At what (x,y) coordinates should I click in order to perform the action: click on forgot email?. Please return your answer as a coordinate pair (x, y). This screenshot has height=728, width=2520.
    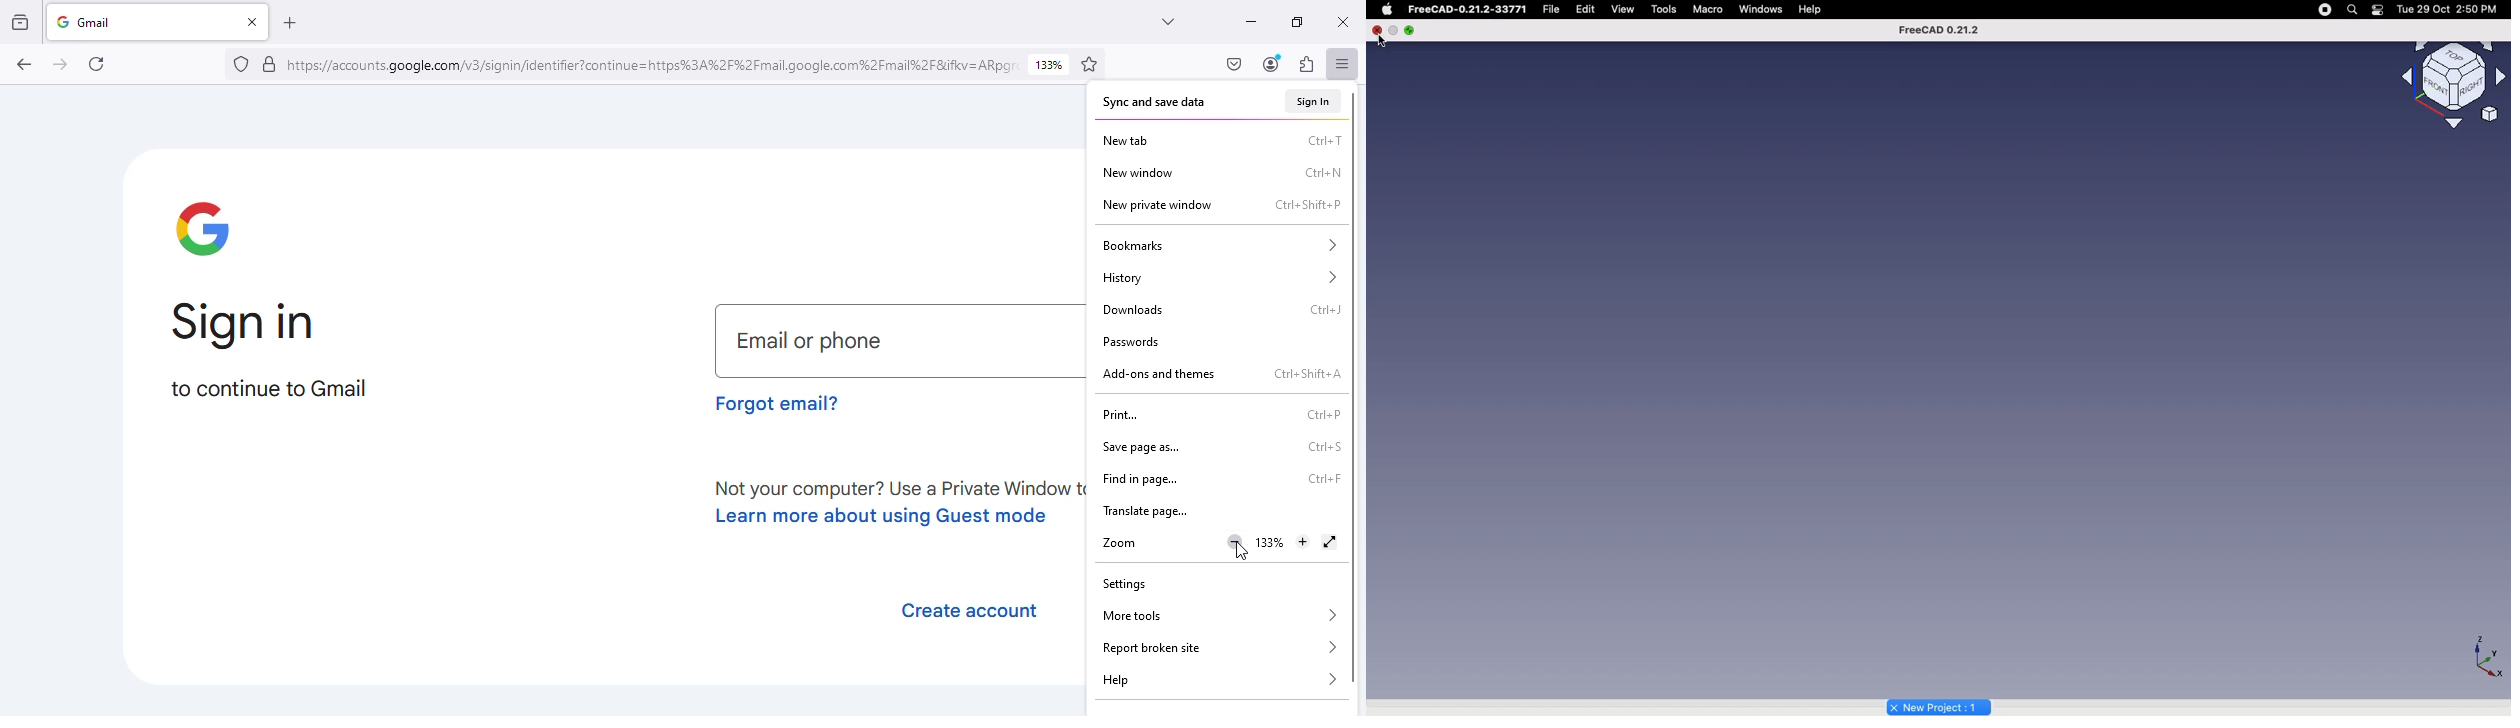
    Looking at the image, I should click on (777, 404).